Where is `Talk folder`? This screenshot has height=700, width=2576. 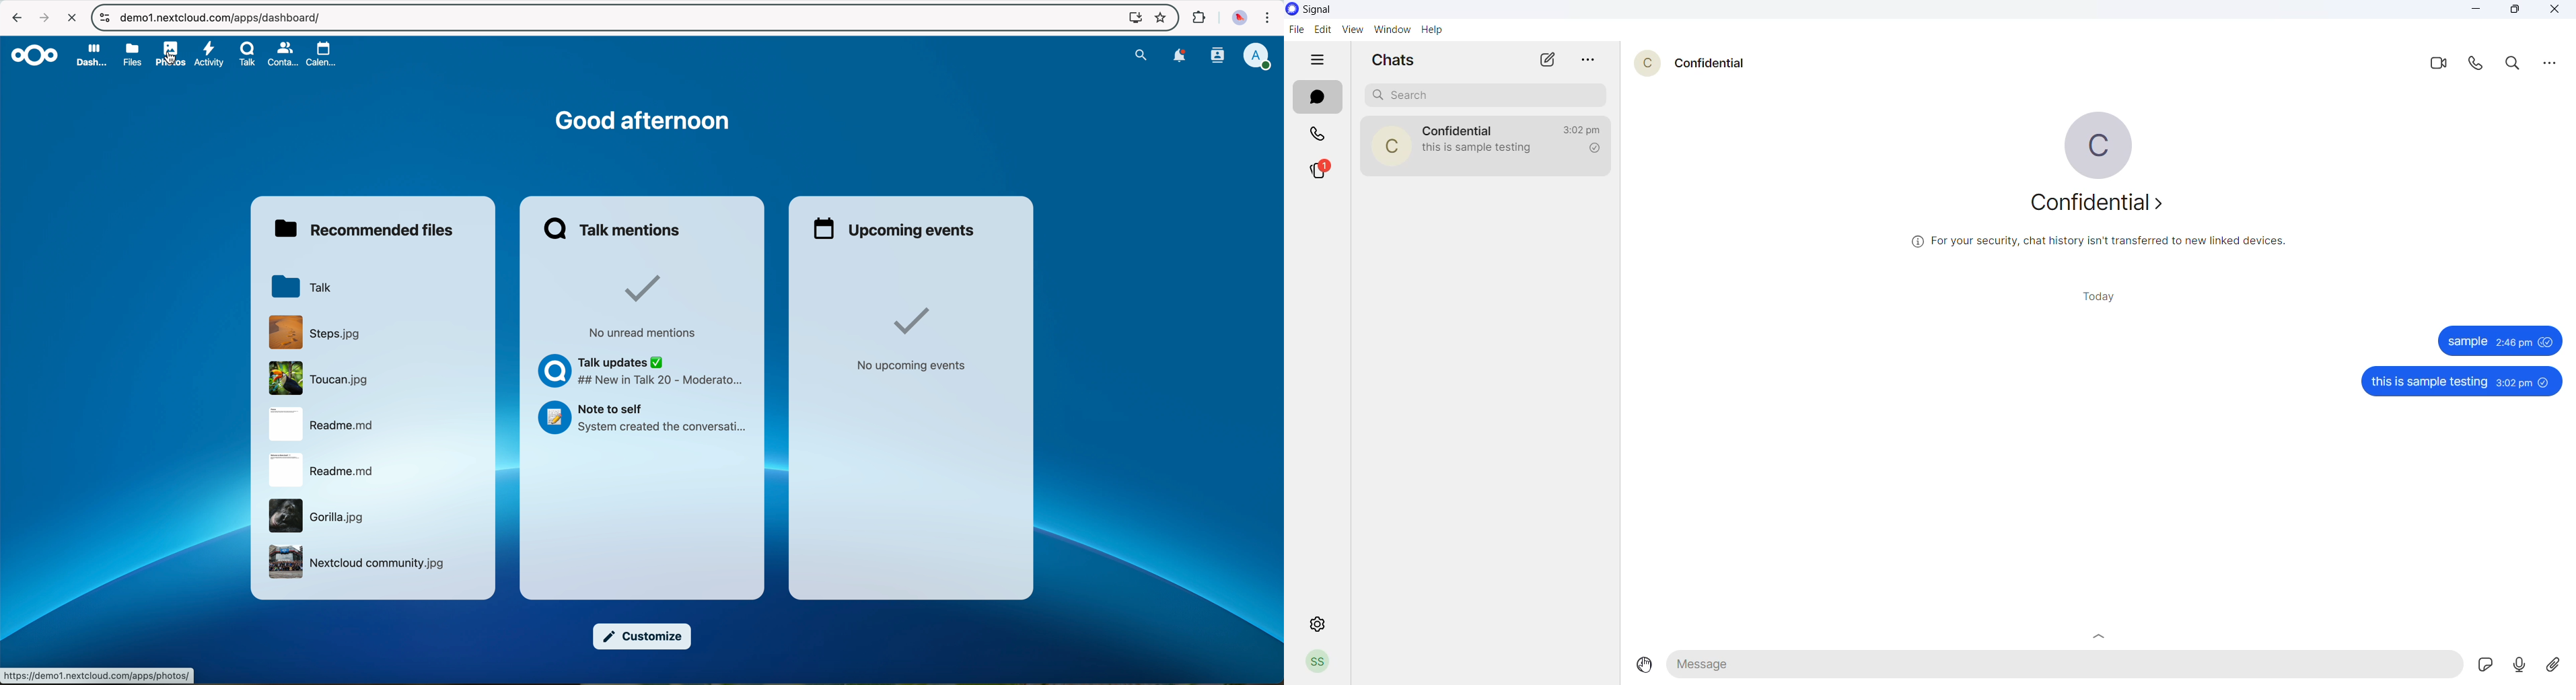 Talk folder is located at coordinates (301, 285).